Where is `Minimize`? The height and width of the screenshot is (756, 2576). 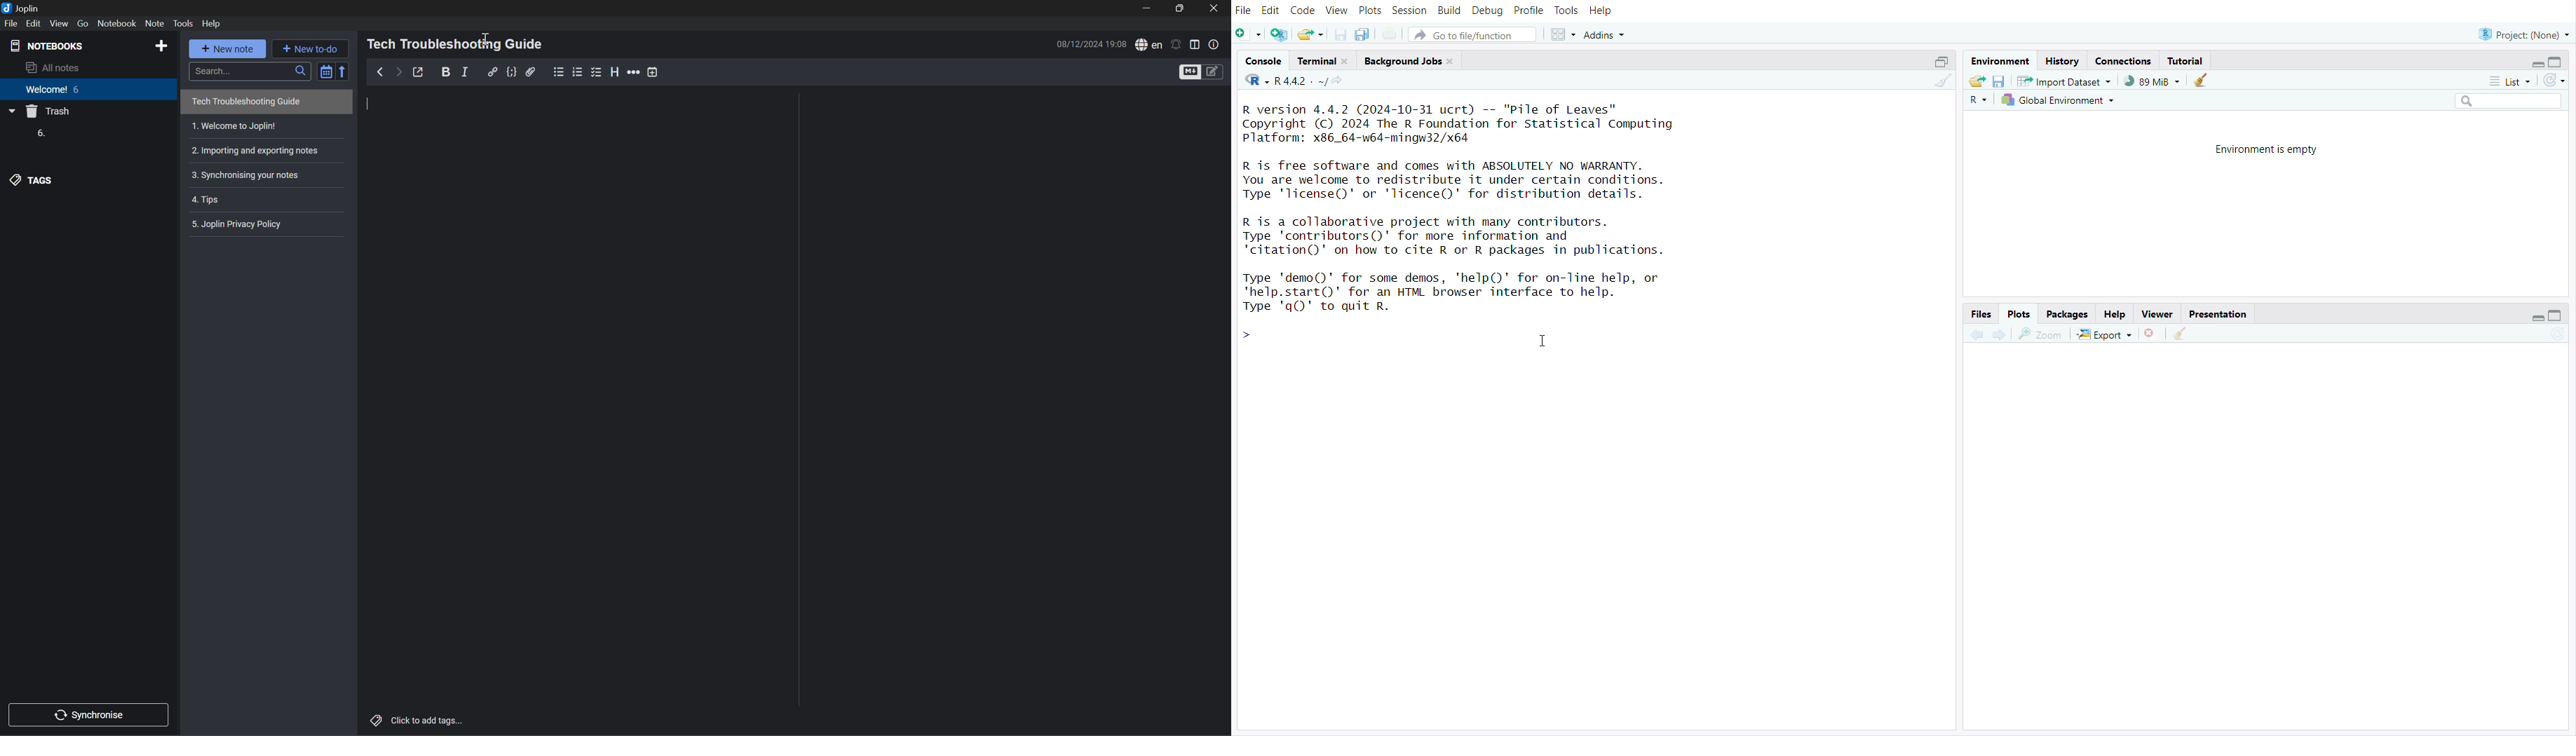
Minimize is located at coordinates (1151, 8).